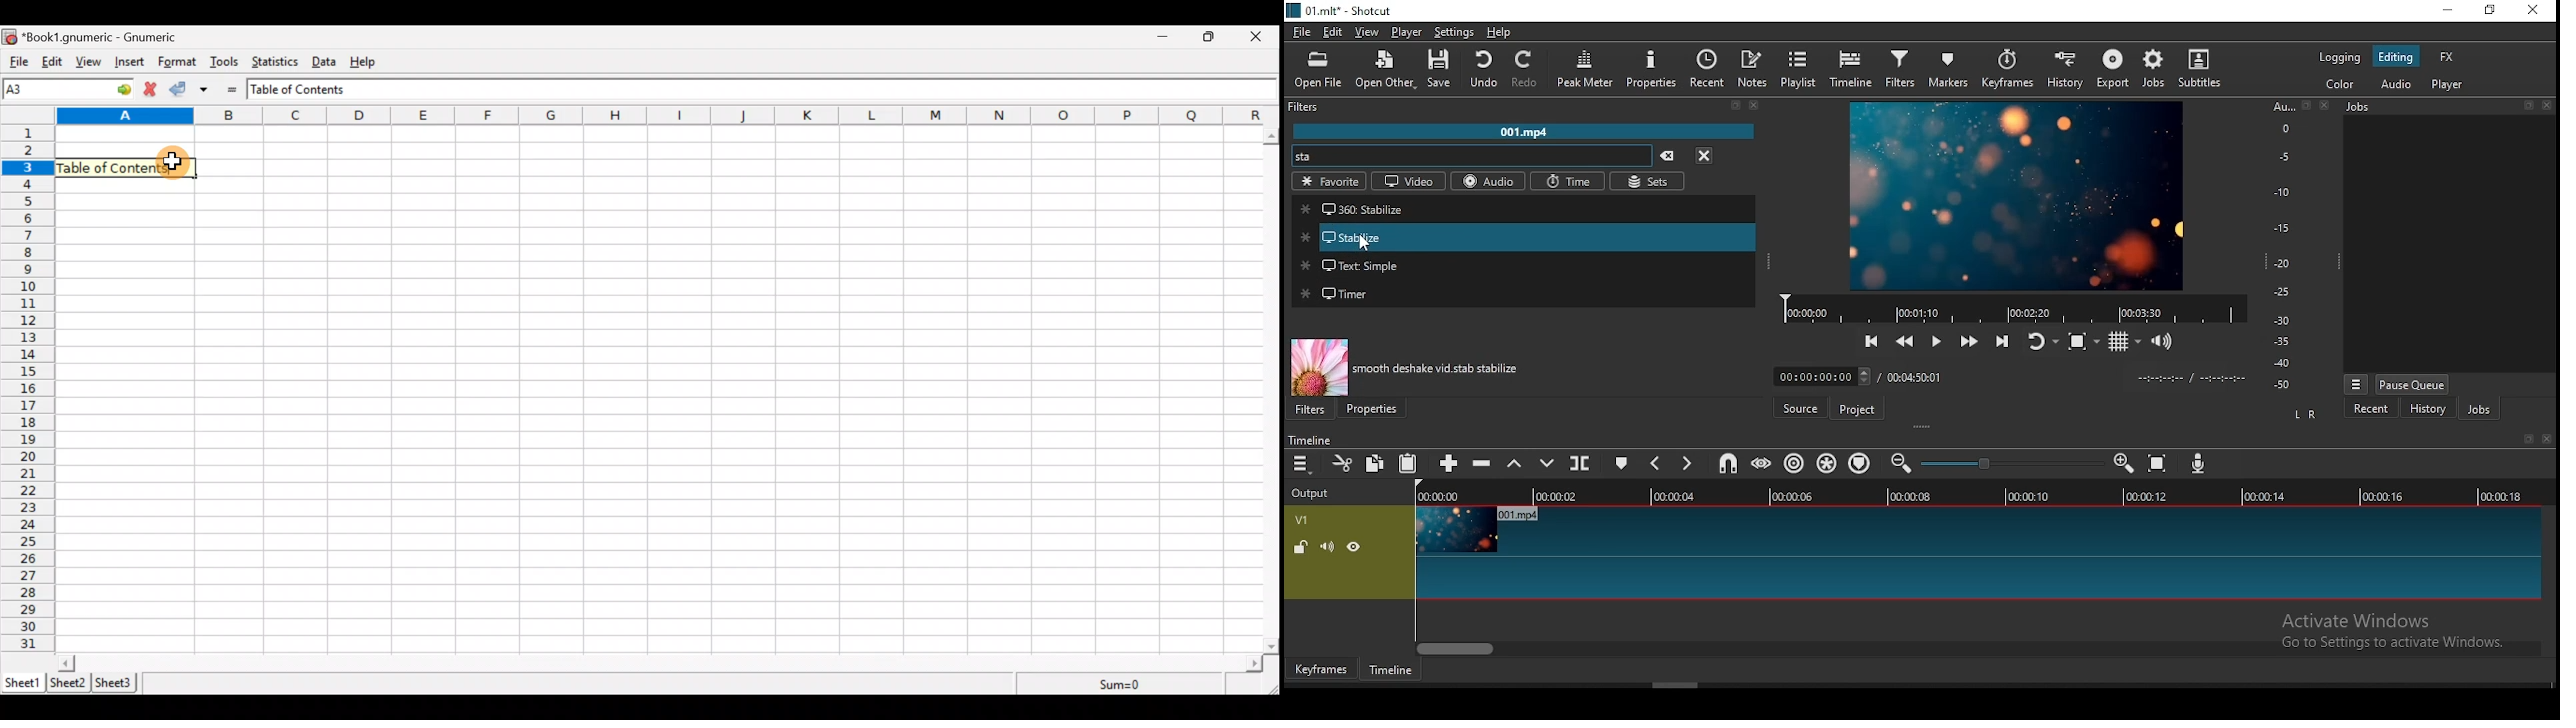  Describe the element at coordinates (2353, 383) in the screenshot. I see `Menu` at that location.